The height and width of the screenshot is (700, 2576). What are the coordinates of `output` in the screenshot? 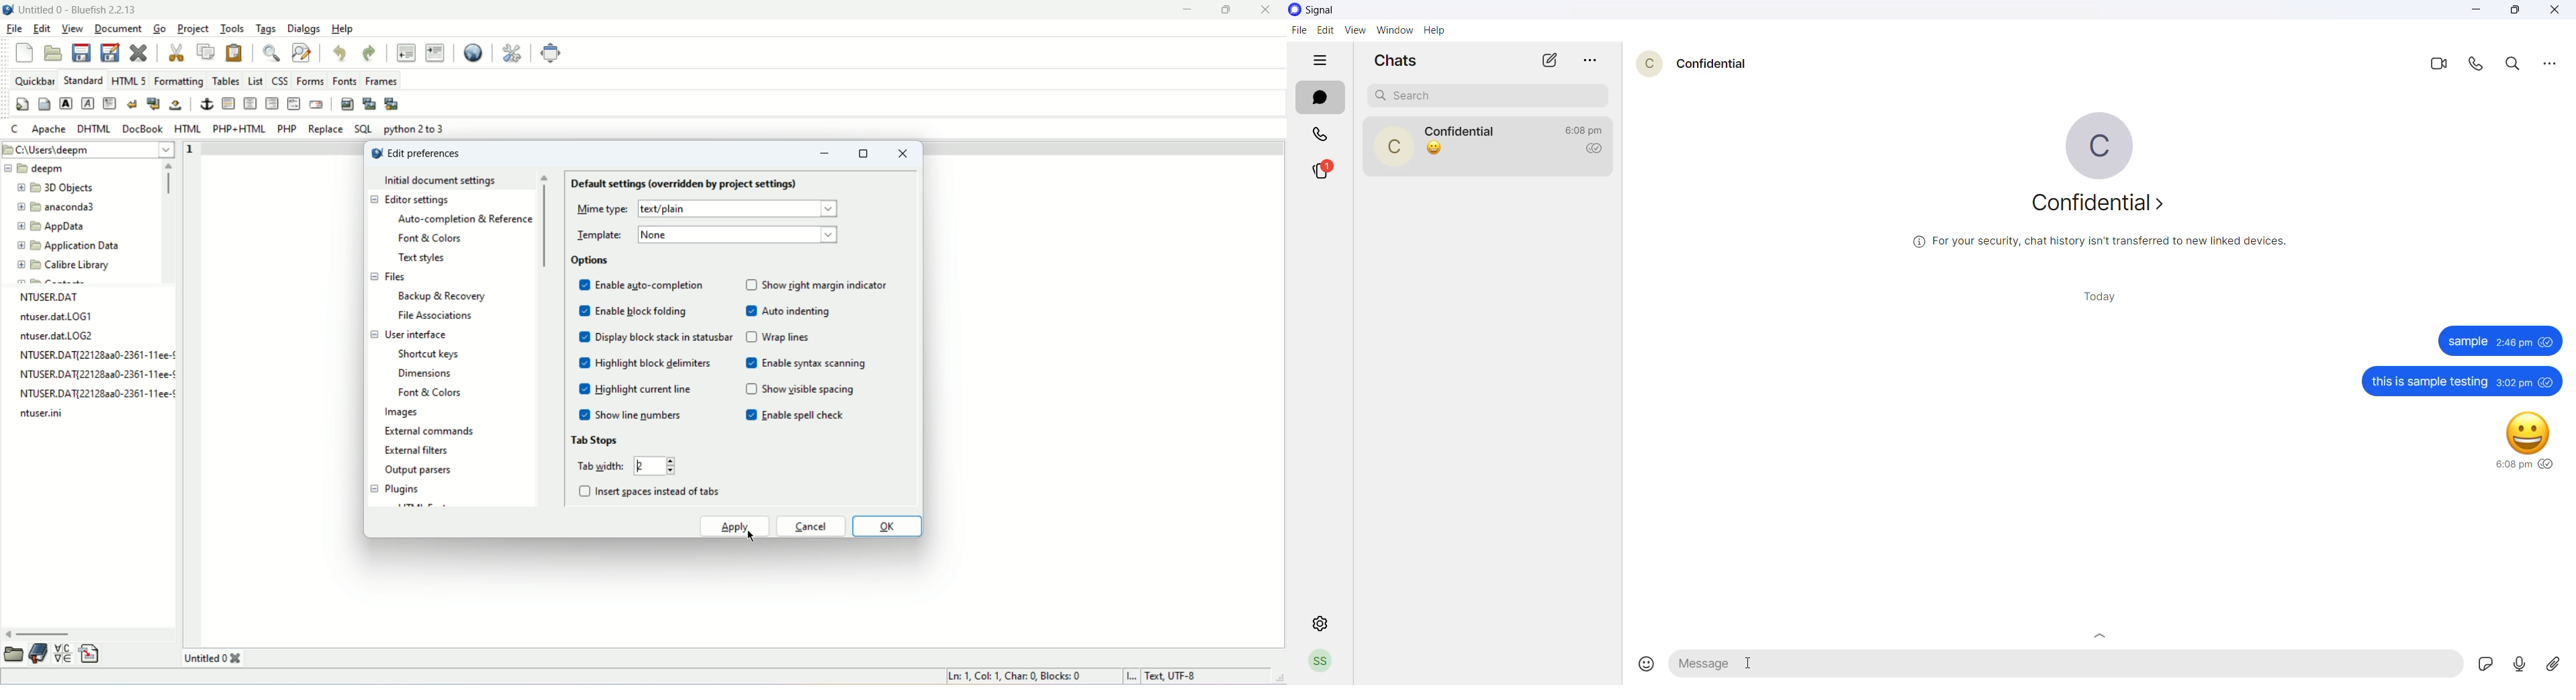 It's located at (420, 473).